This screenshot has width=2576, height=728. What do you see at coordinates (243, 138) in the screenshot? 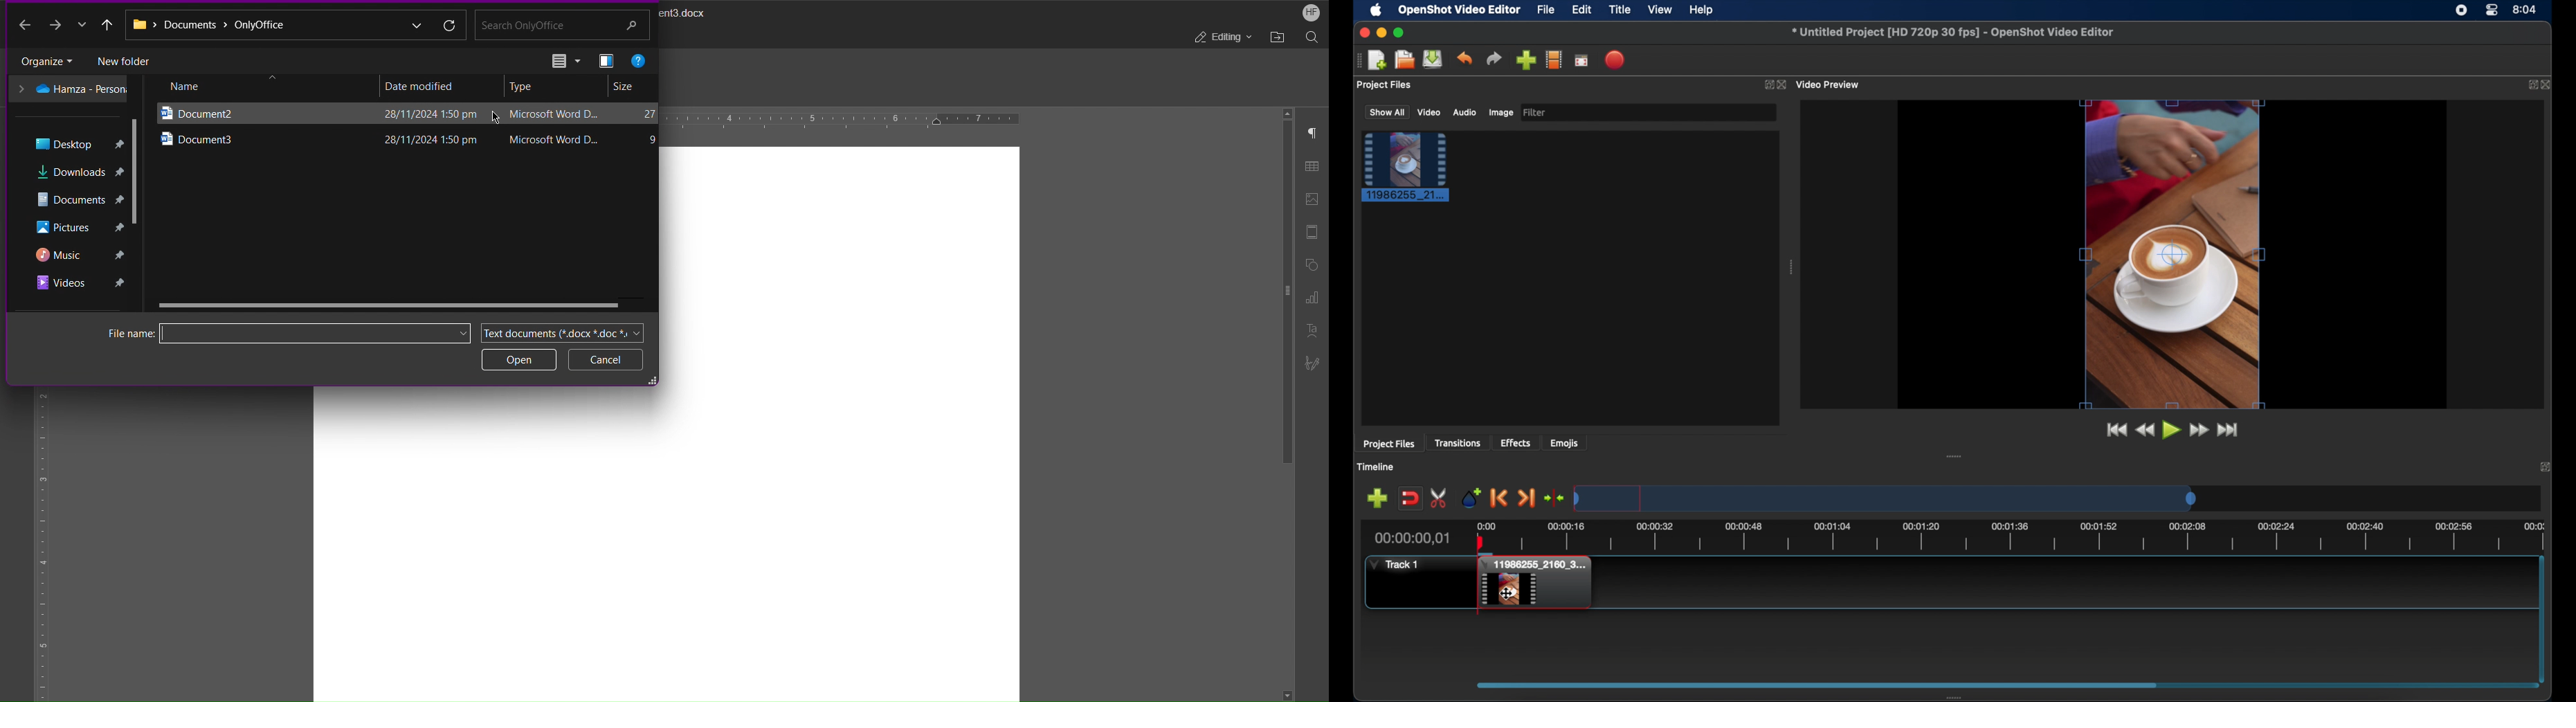
I see `Document 3` at bounding box center [243, 138].